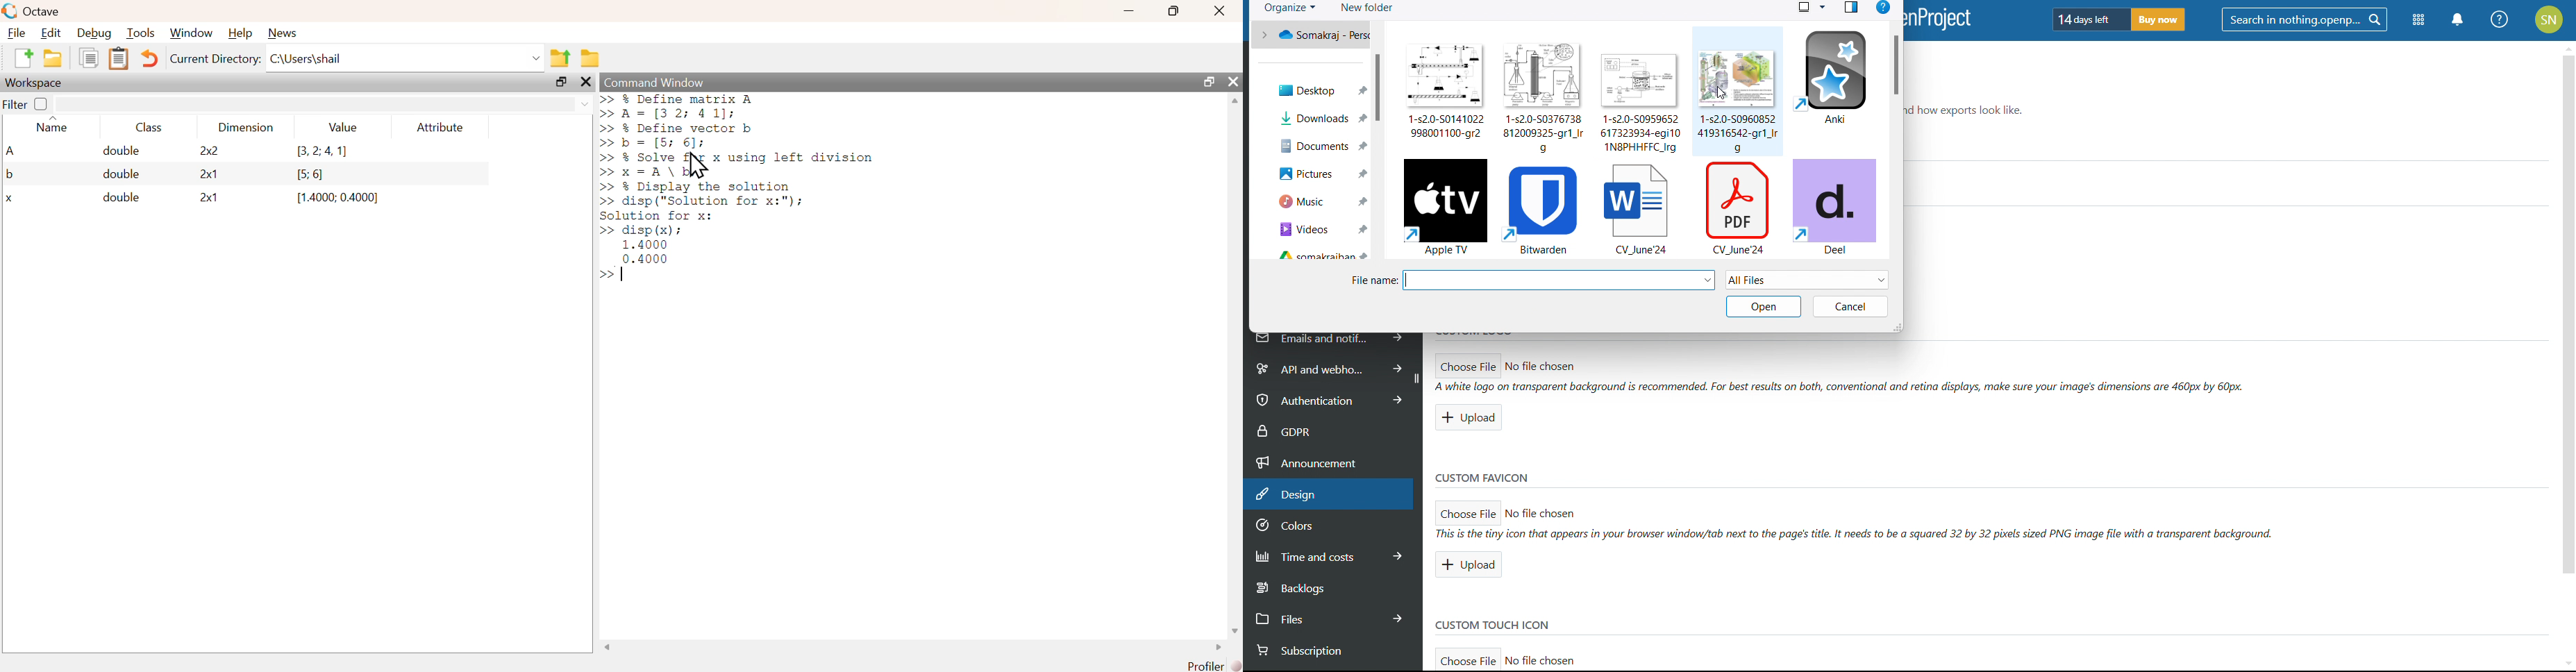  What do you see at coordinates (1318, 88) in the screenshot?
I see `Desktop` at bounding box center [1318, 88].